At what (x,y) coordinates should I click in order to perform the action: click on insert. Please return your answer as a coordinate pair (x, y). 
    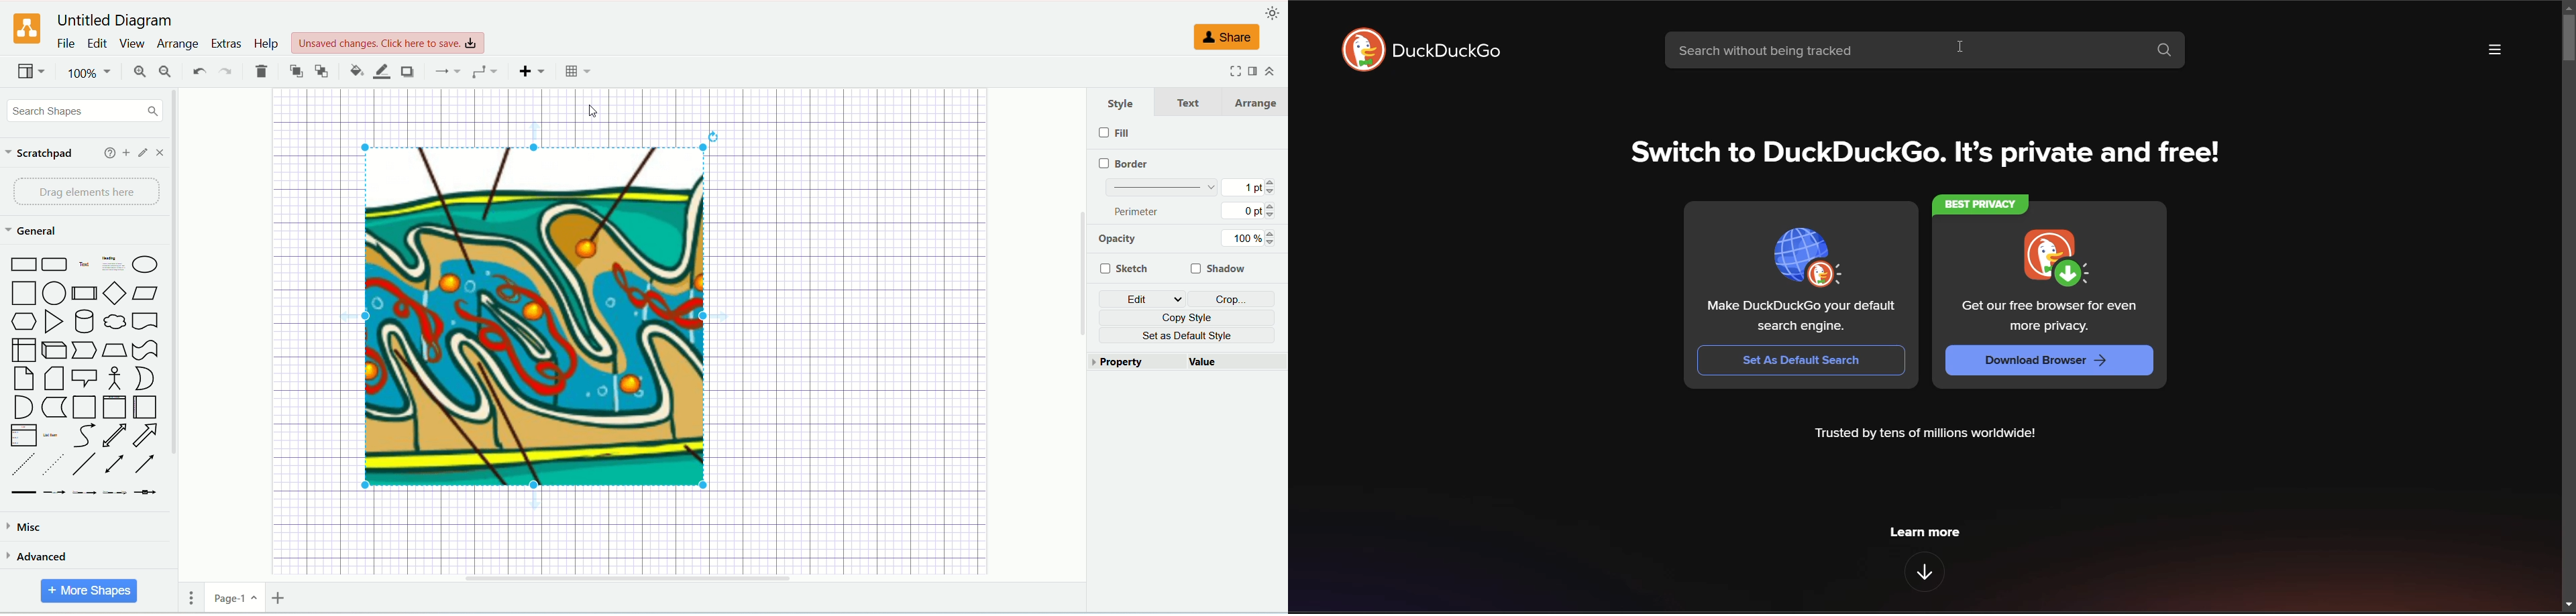
    Looking at the image, I should click on (532, 71).